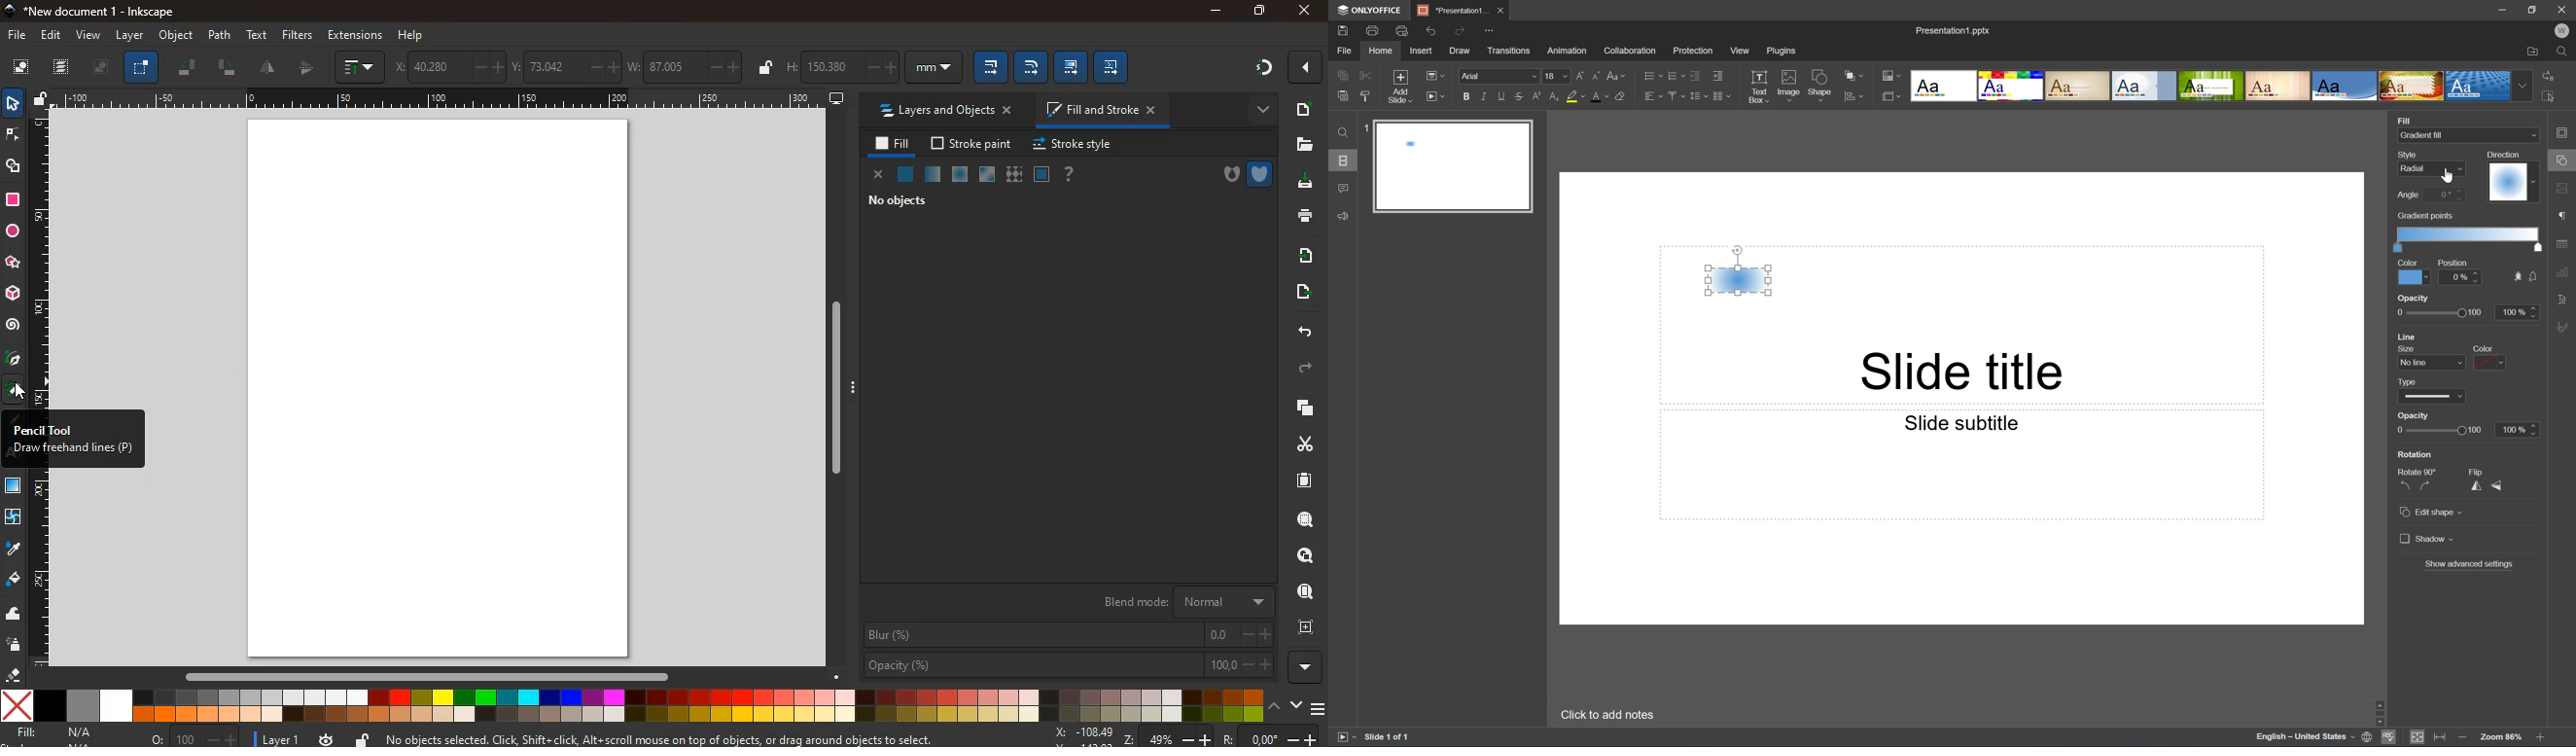 The height and width of the screenshot is (756, 2576). Describe the element at coordinates (1620, 95) in the screenshot. I see `Clear style` at that location.